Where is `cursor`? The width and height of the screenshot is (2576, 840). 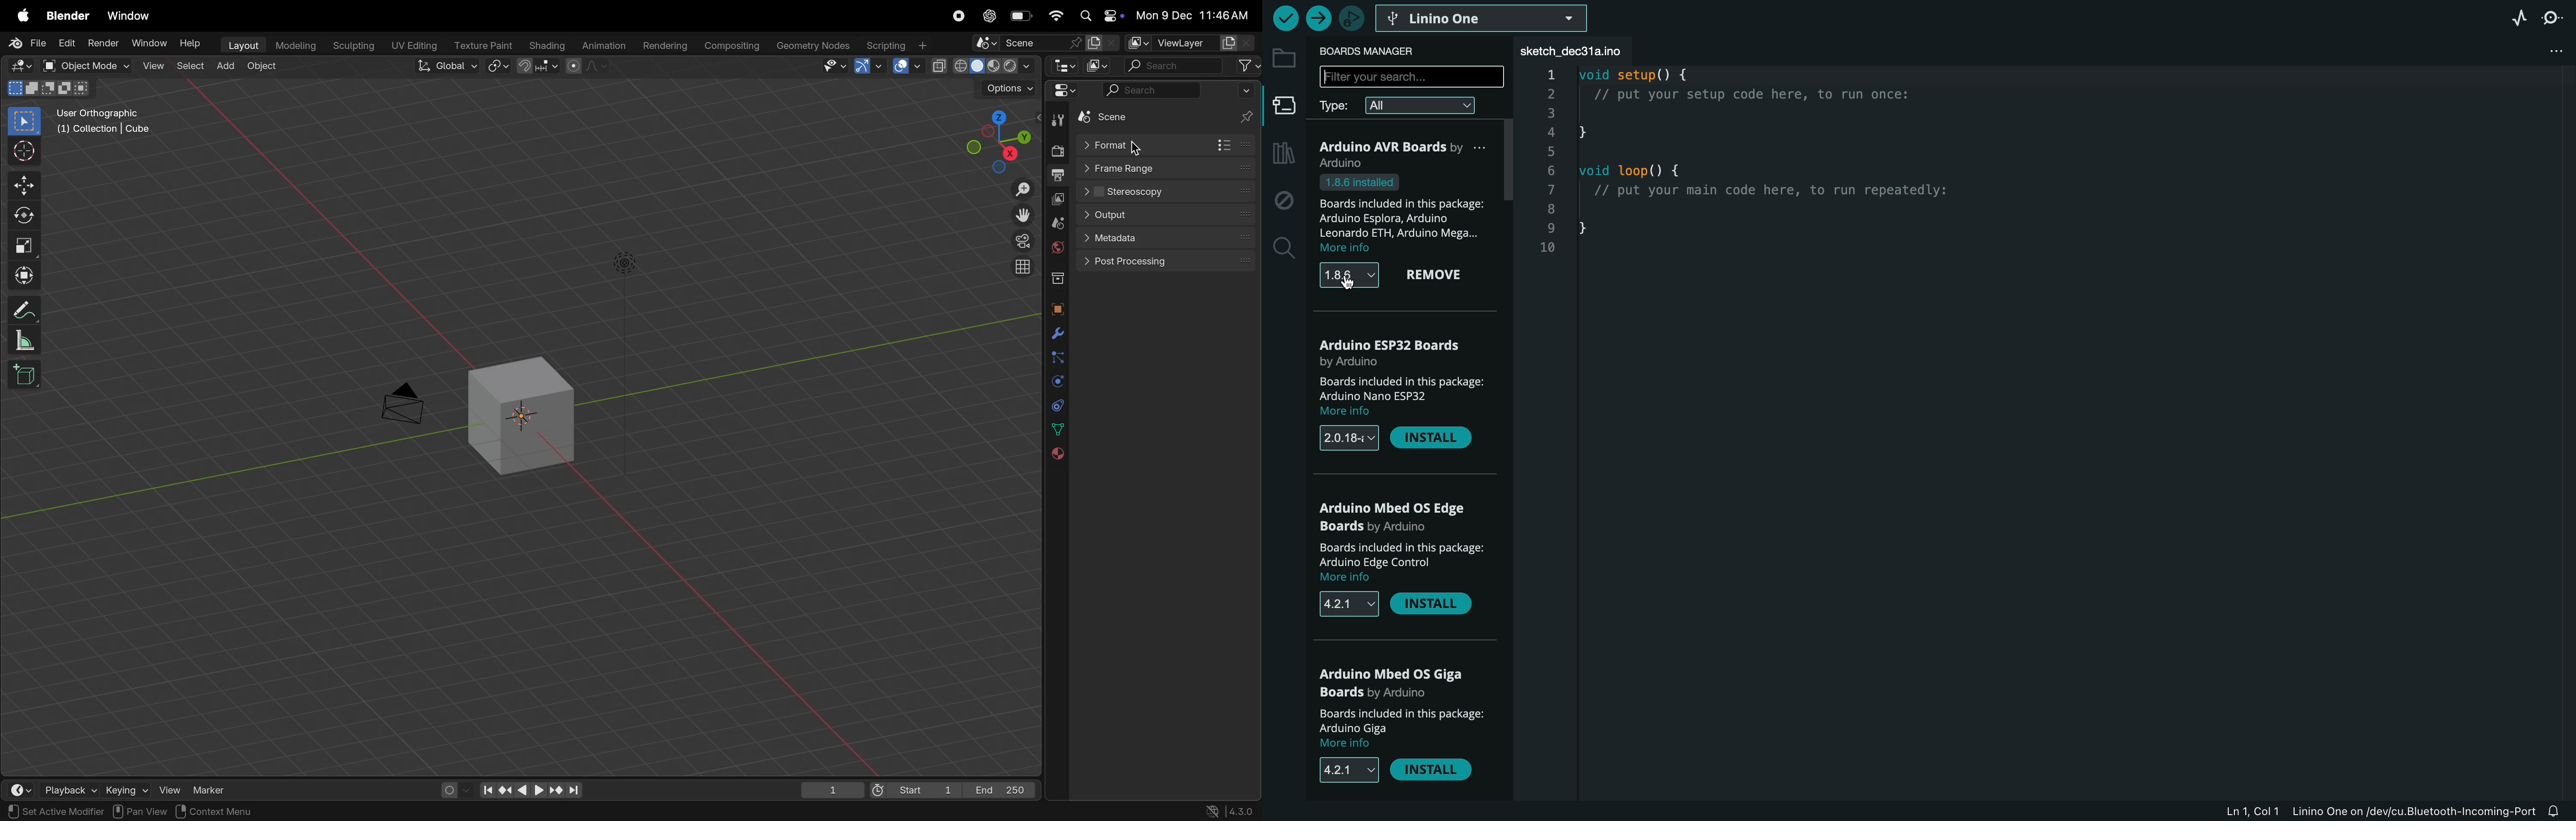 cursor is located at coordinates (1139, 144).